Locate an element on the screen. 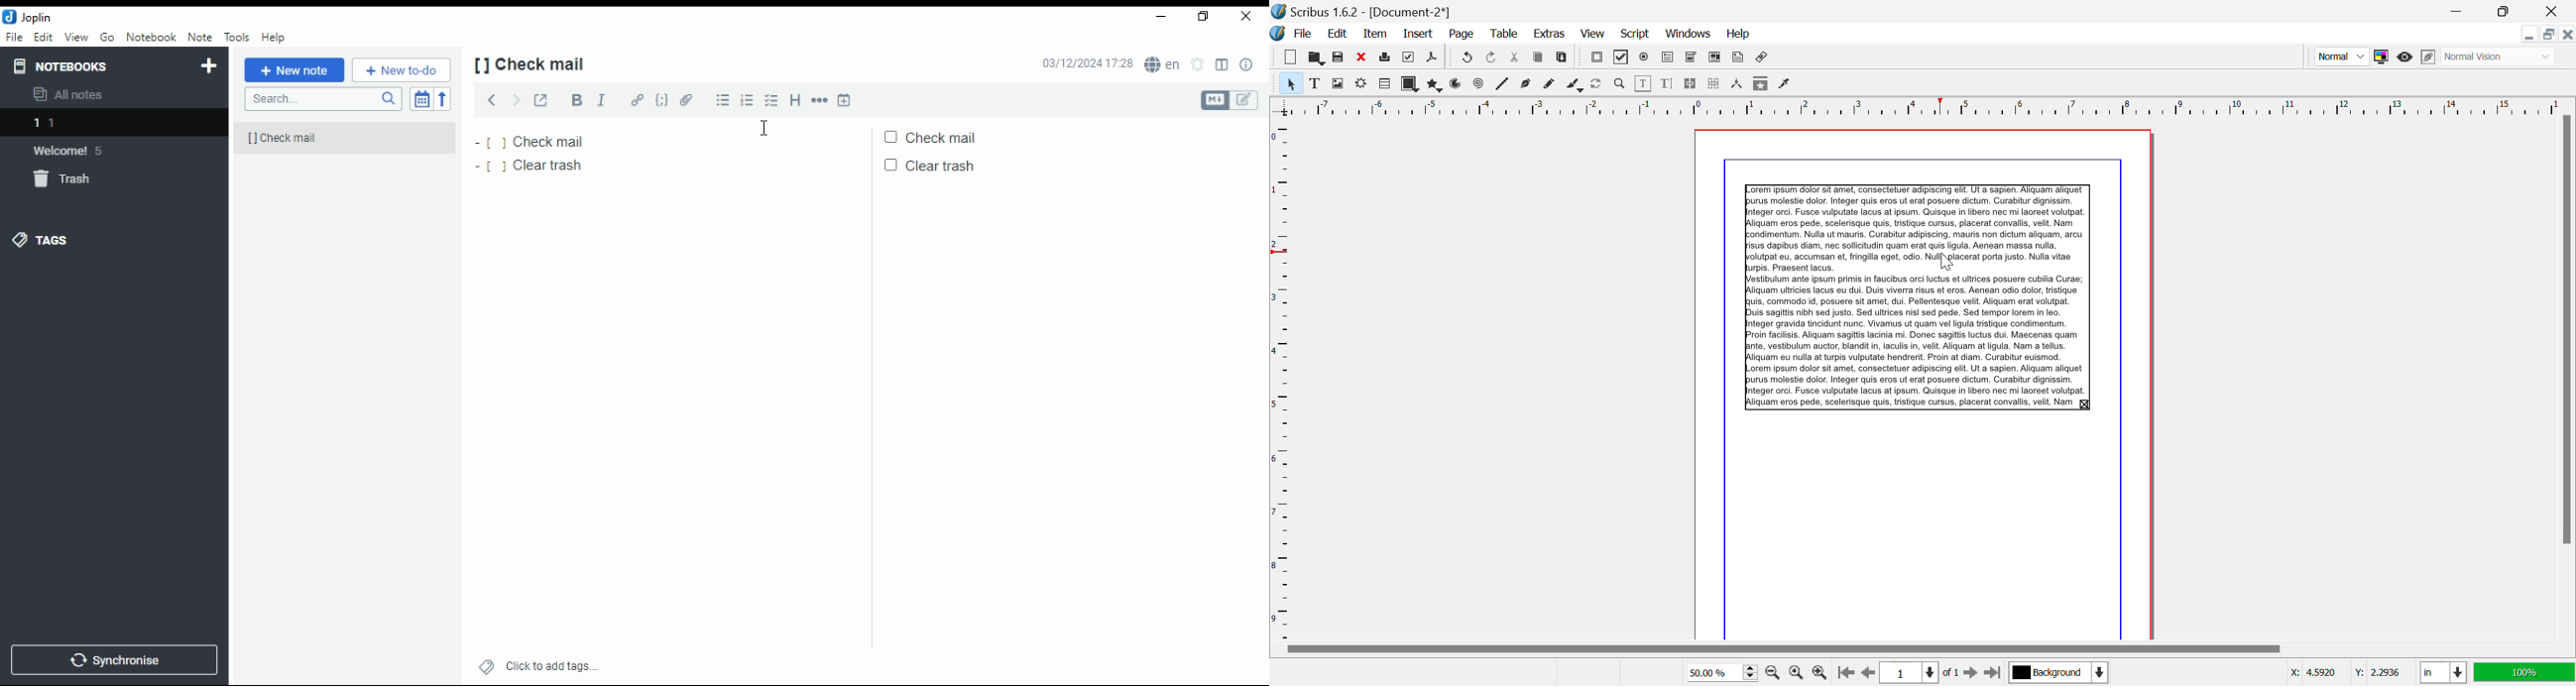  Cursor Coordinates is located at coordinates (2345, 673).